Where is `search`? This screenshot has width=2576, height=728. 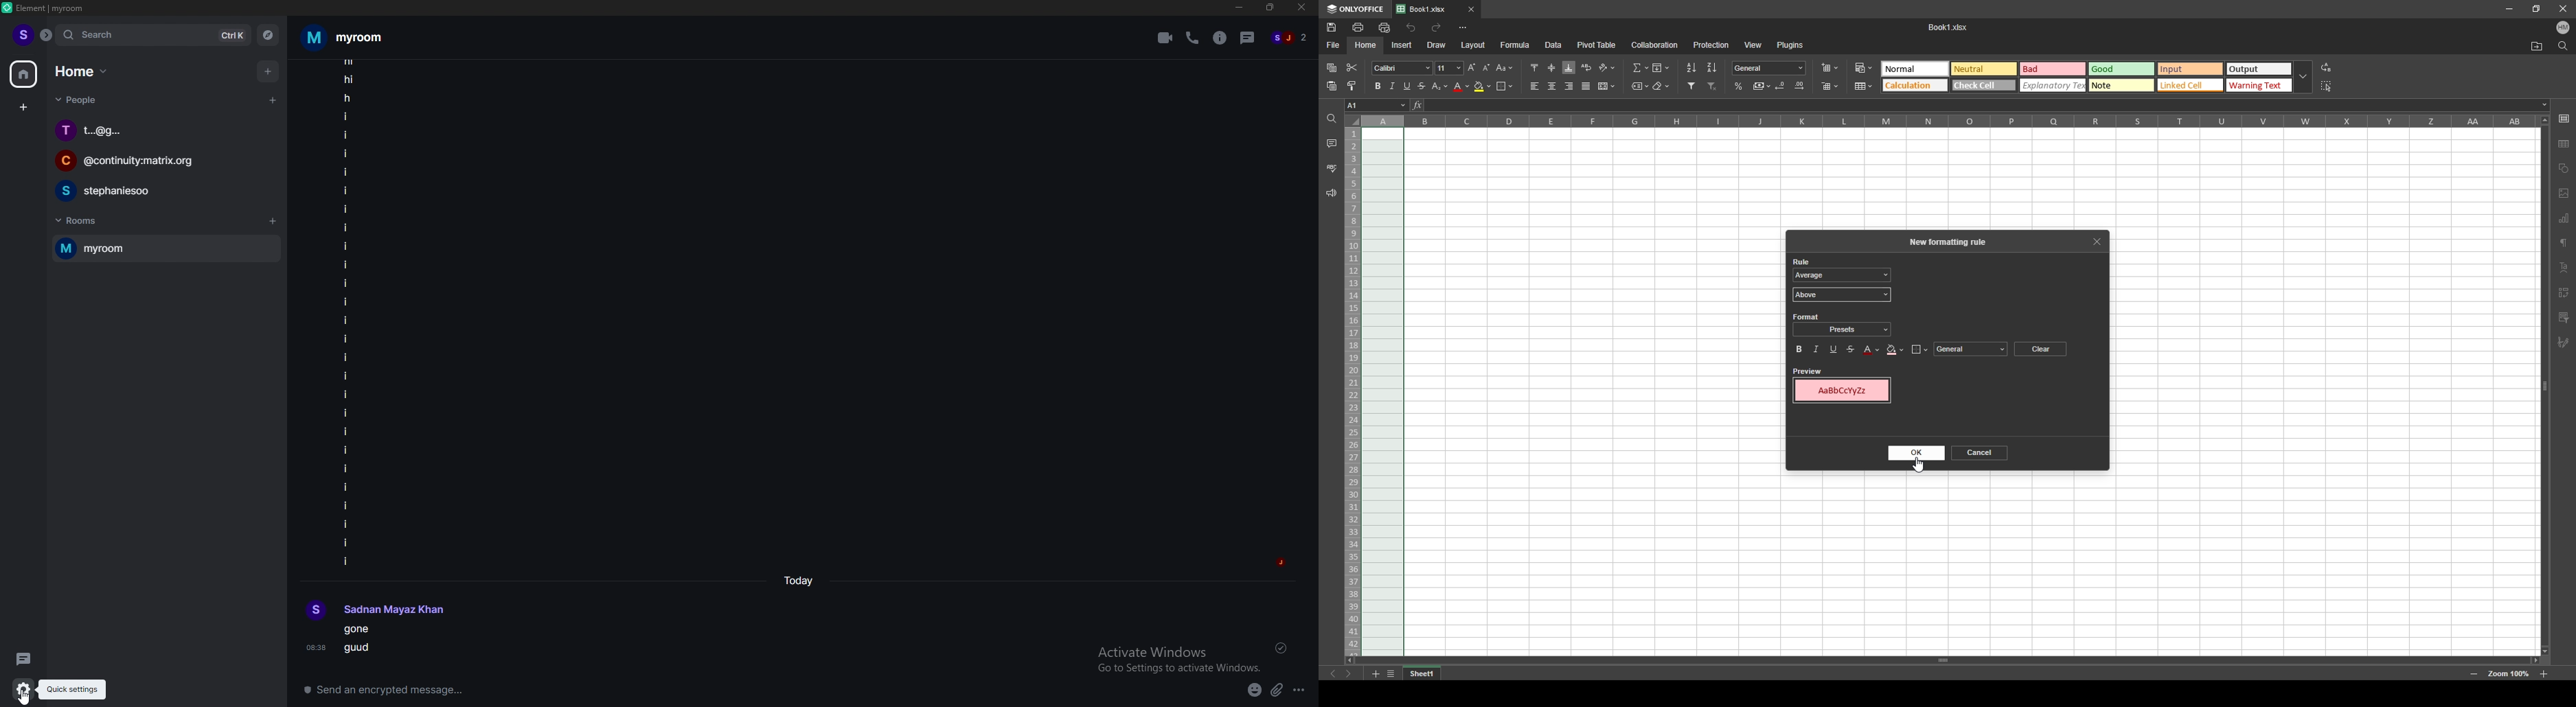
search is located at coordinates (152, 35).